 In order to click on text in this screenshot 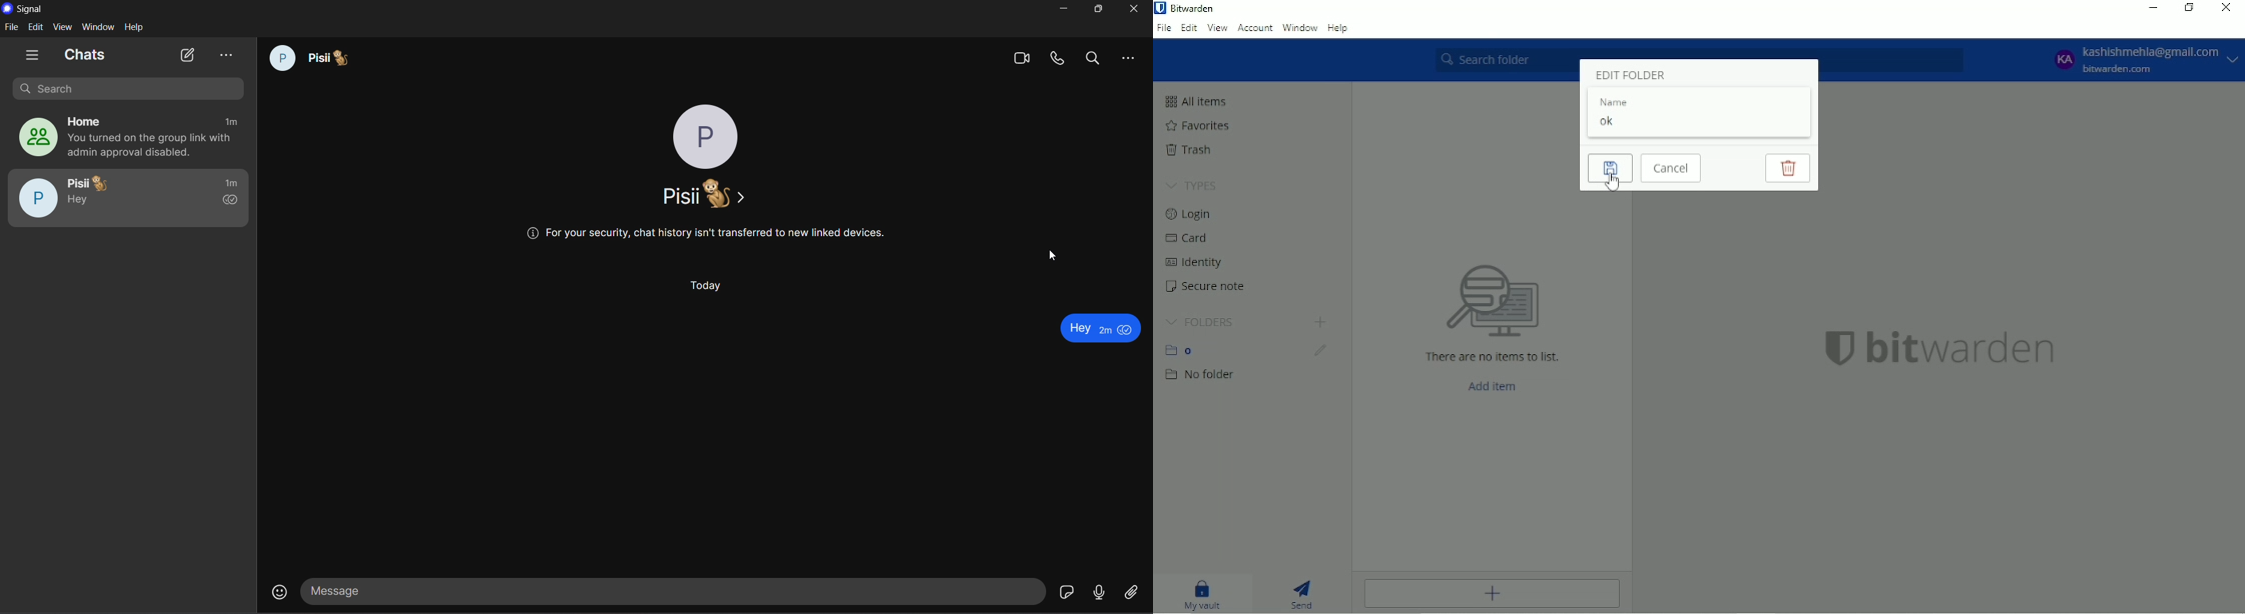, I will do `click(1095, 324)`.